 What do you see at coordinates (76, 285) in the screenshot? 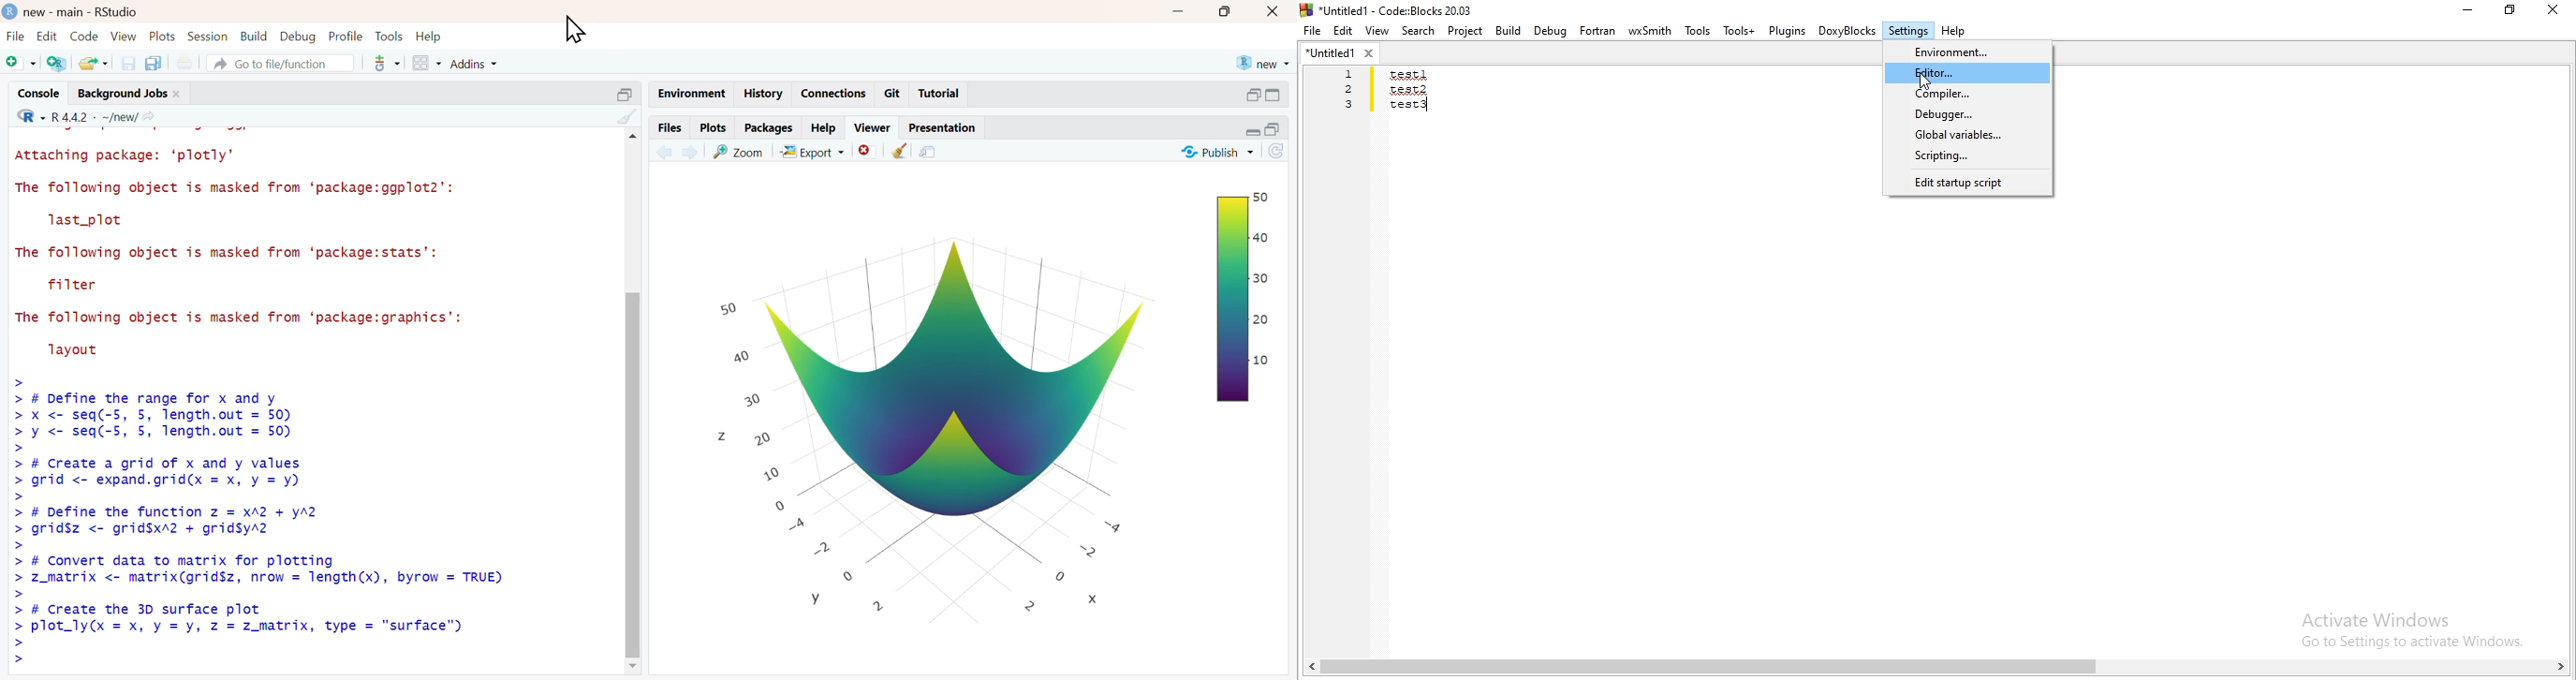
I see `filter` at bounding box center [76, 285].